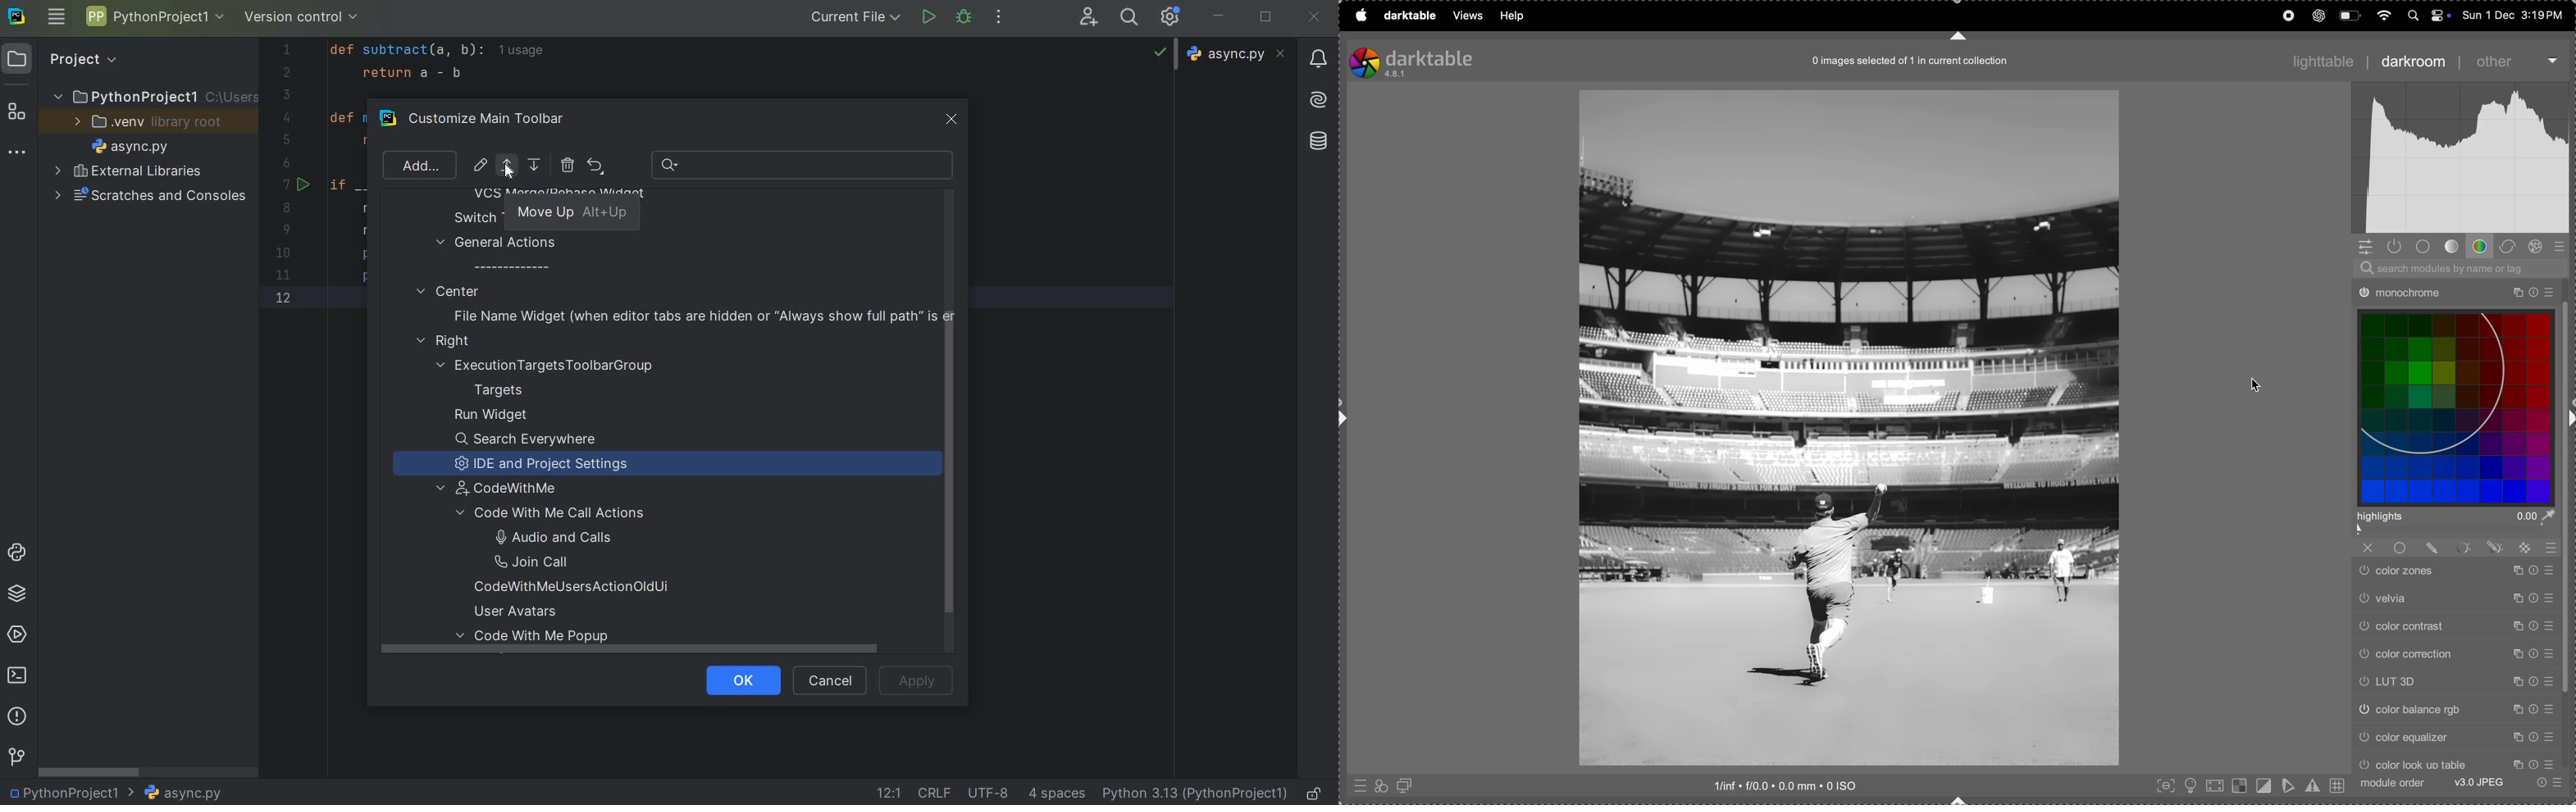 The width and height of the screenshot is (2576, 812). Describe the element at coordinates (16, 596) in the screenshot. I see `PYTHON PACKAGES` at that location.